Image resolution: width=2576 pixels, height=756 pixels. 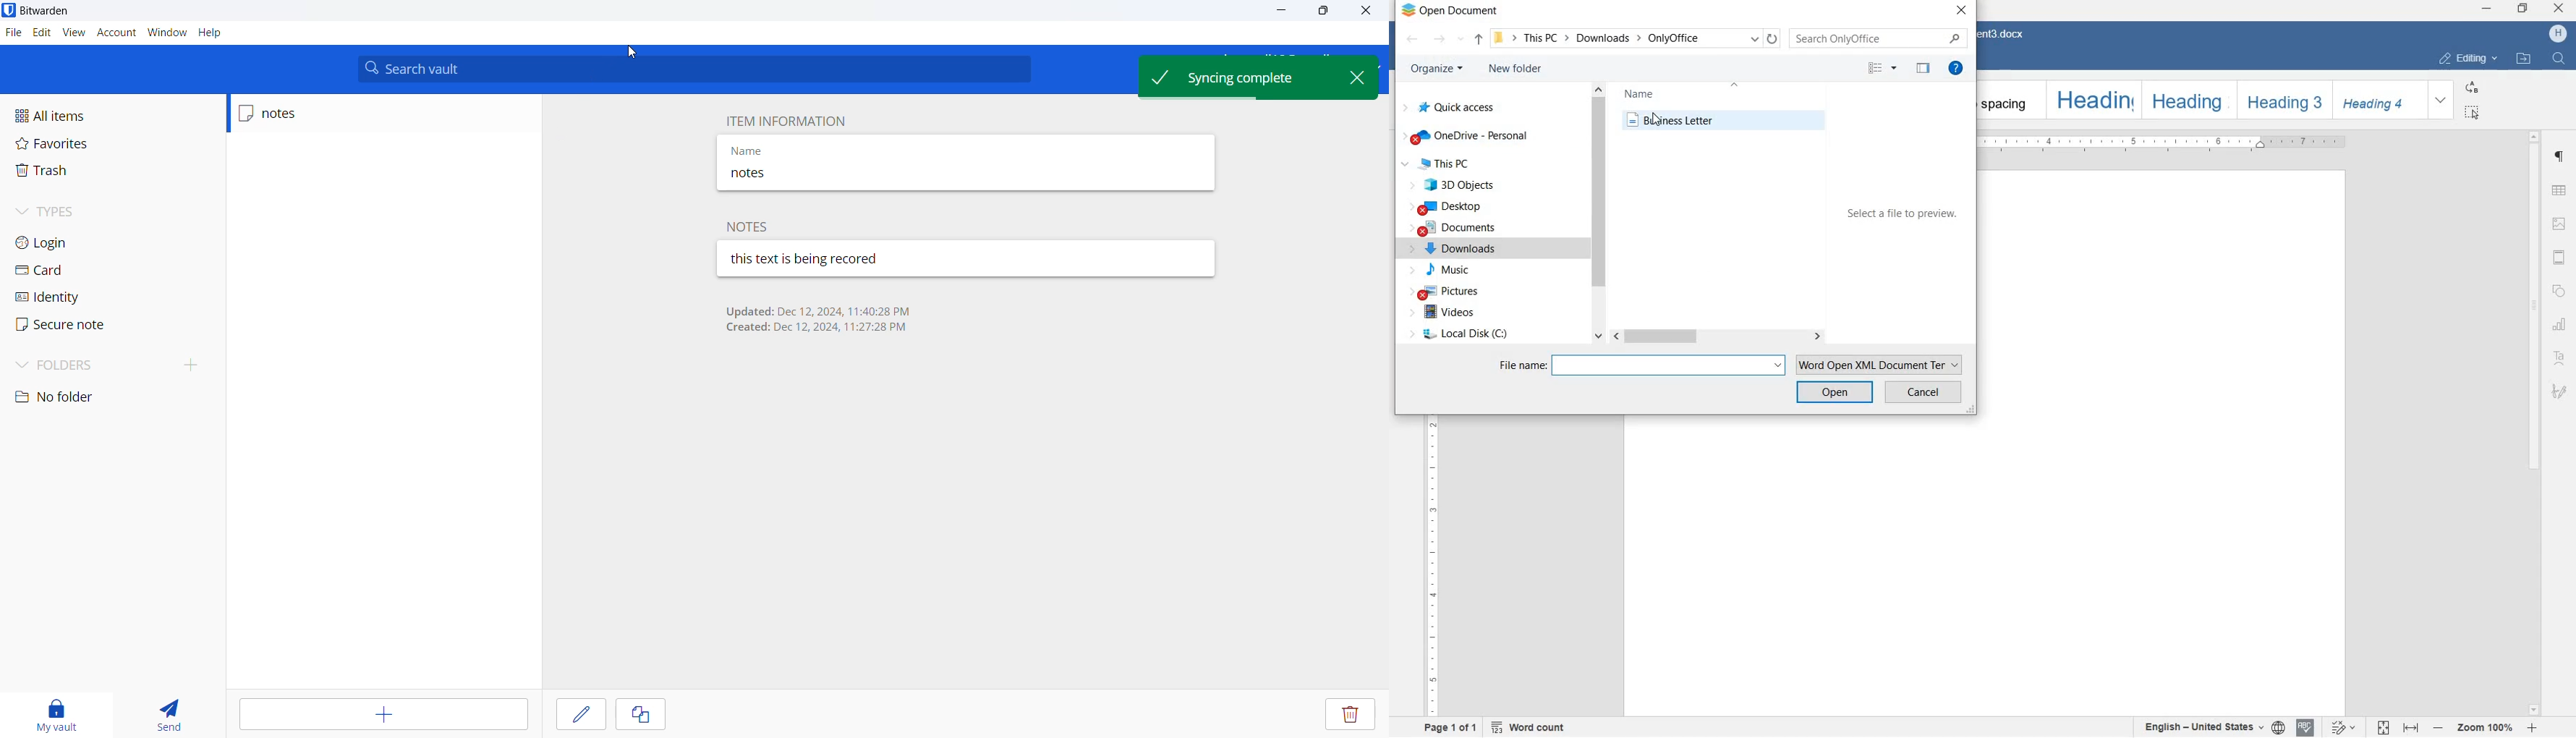 I want to click on help, so click(x=1956, y=71).